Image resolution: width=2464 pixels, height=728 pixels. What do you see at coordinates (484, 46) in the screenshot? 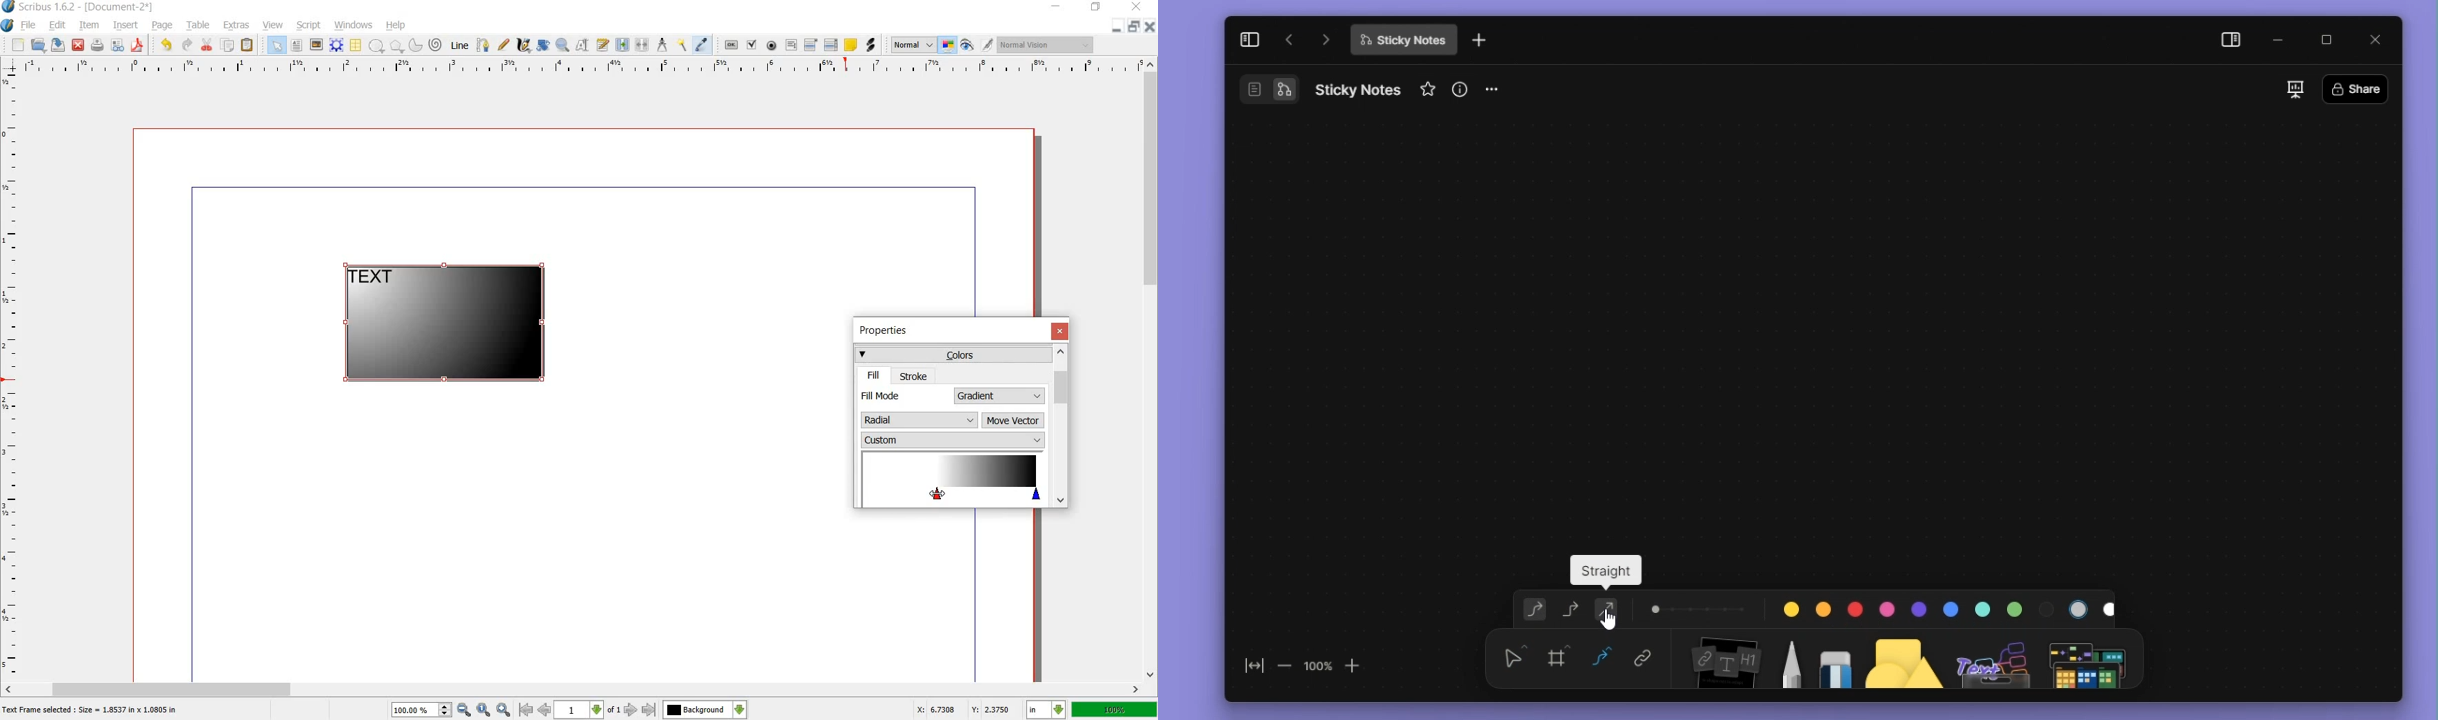
I see `bezier curve` at bounding box center [484, 46].